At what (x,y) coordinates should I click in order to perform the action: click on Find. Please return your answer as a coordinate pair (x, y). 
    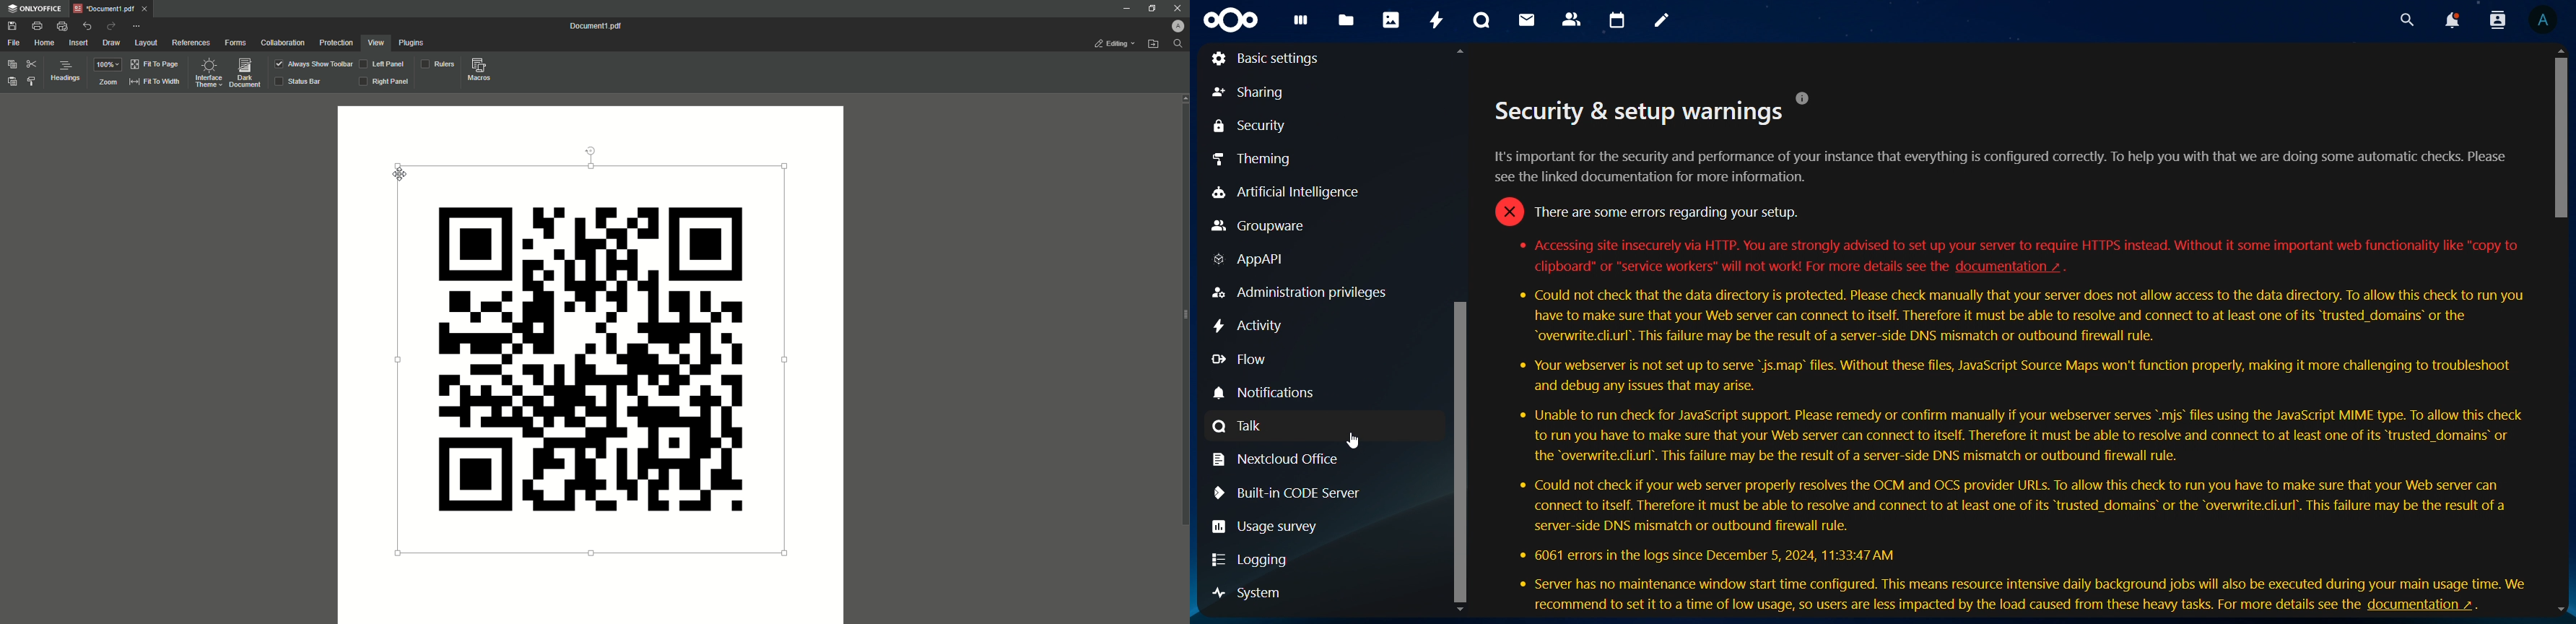
    Looking at the image, I should click on (1178, 45).